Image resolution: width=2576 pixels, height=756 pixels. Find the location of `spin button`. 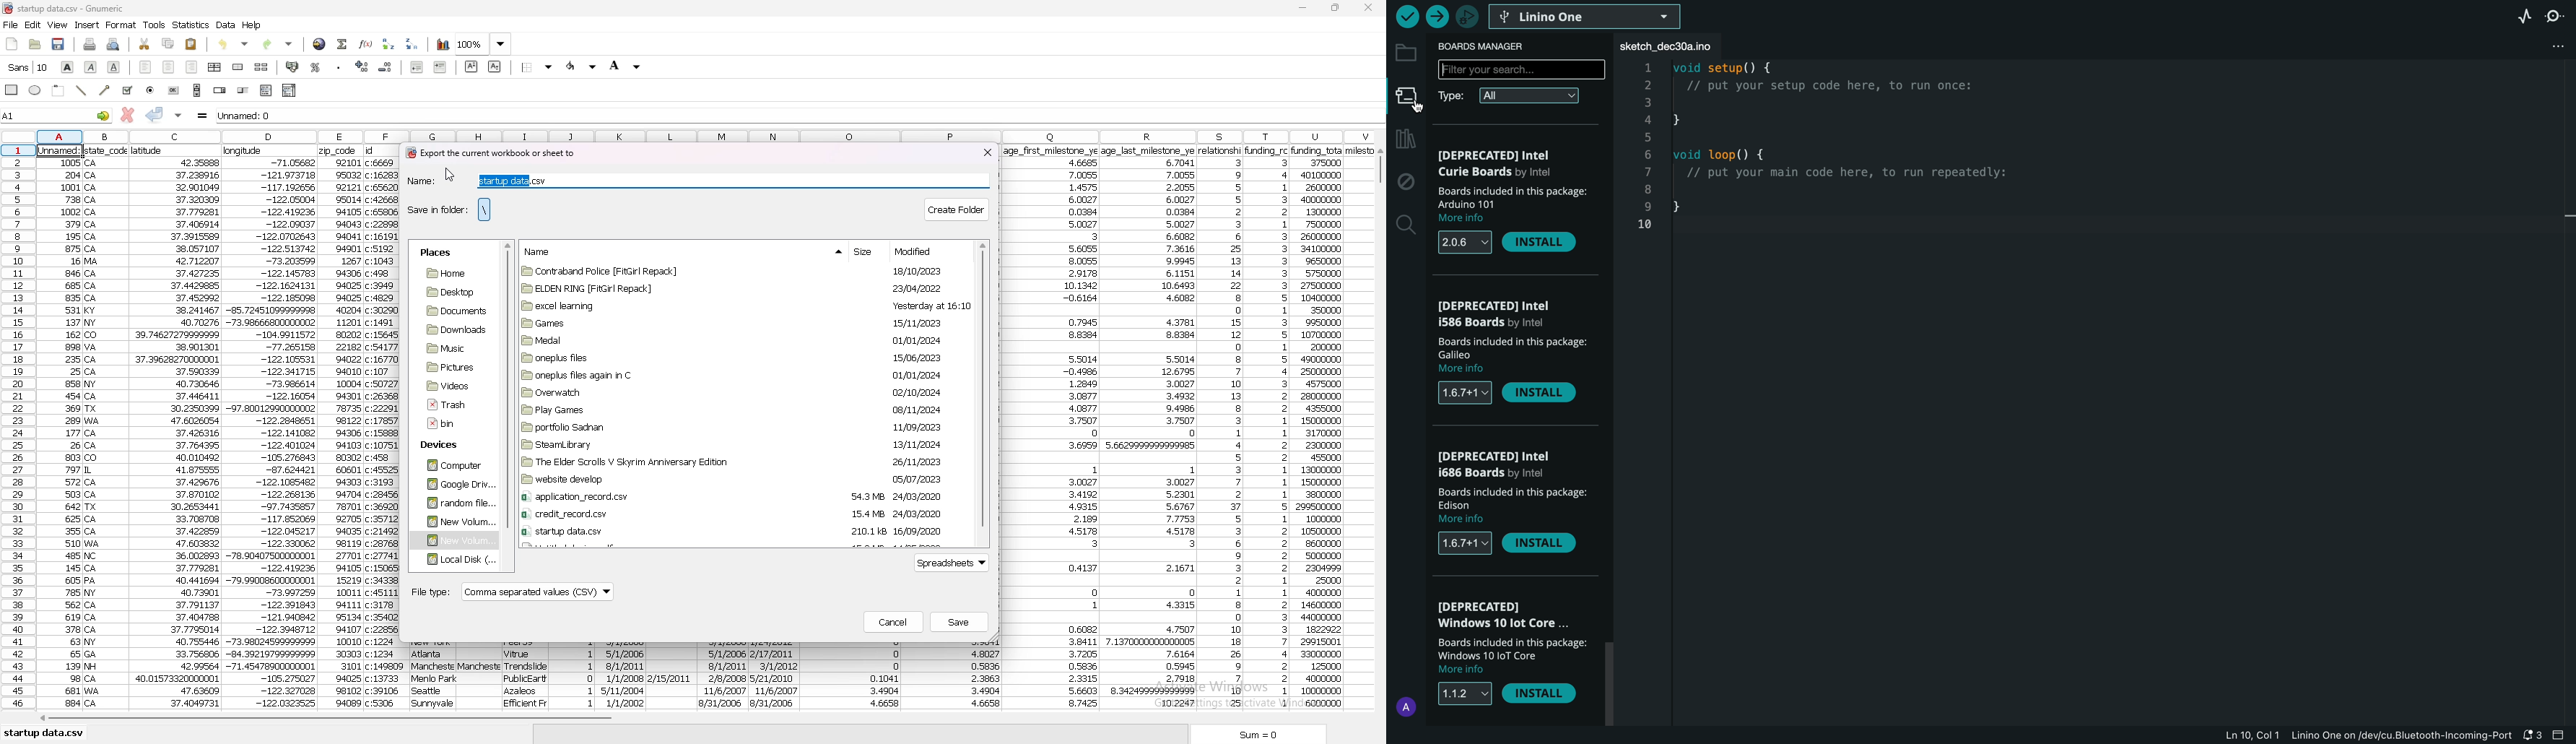

spin button is located at coordinates (219, 91).